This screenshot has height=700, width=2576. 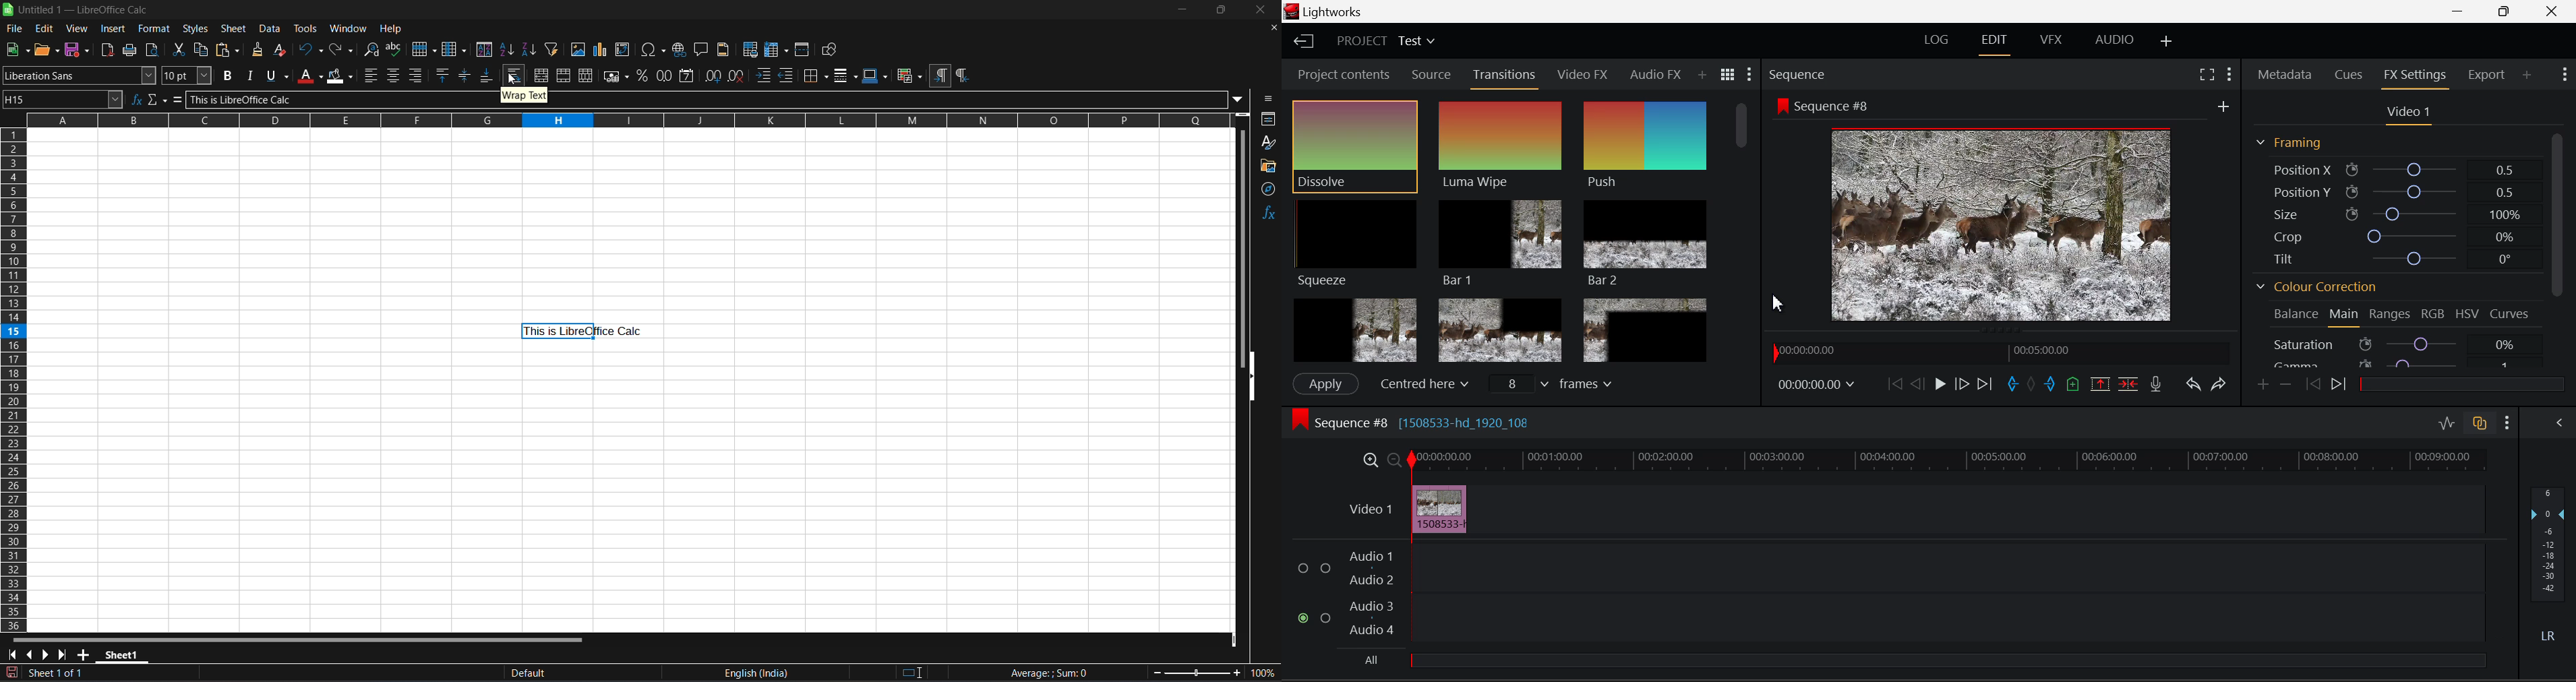 What do you see at coordinates (2165, 41) in the screenshot?
I see `Add Layout` at bounding box center [2165, 41].